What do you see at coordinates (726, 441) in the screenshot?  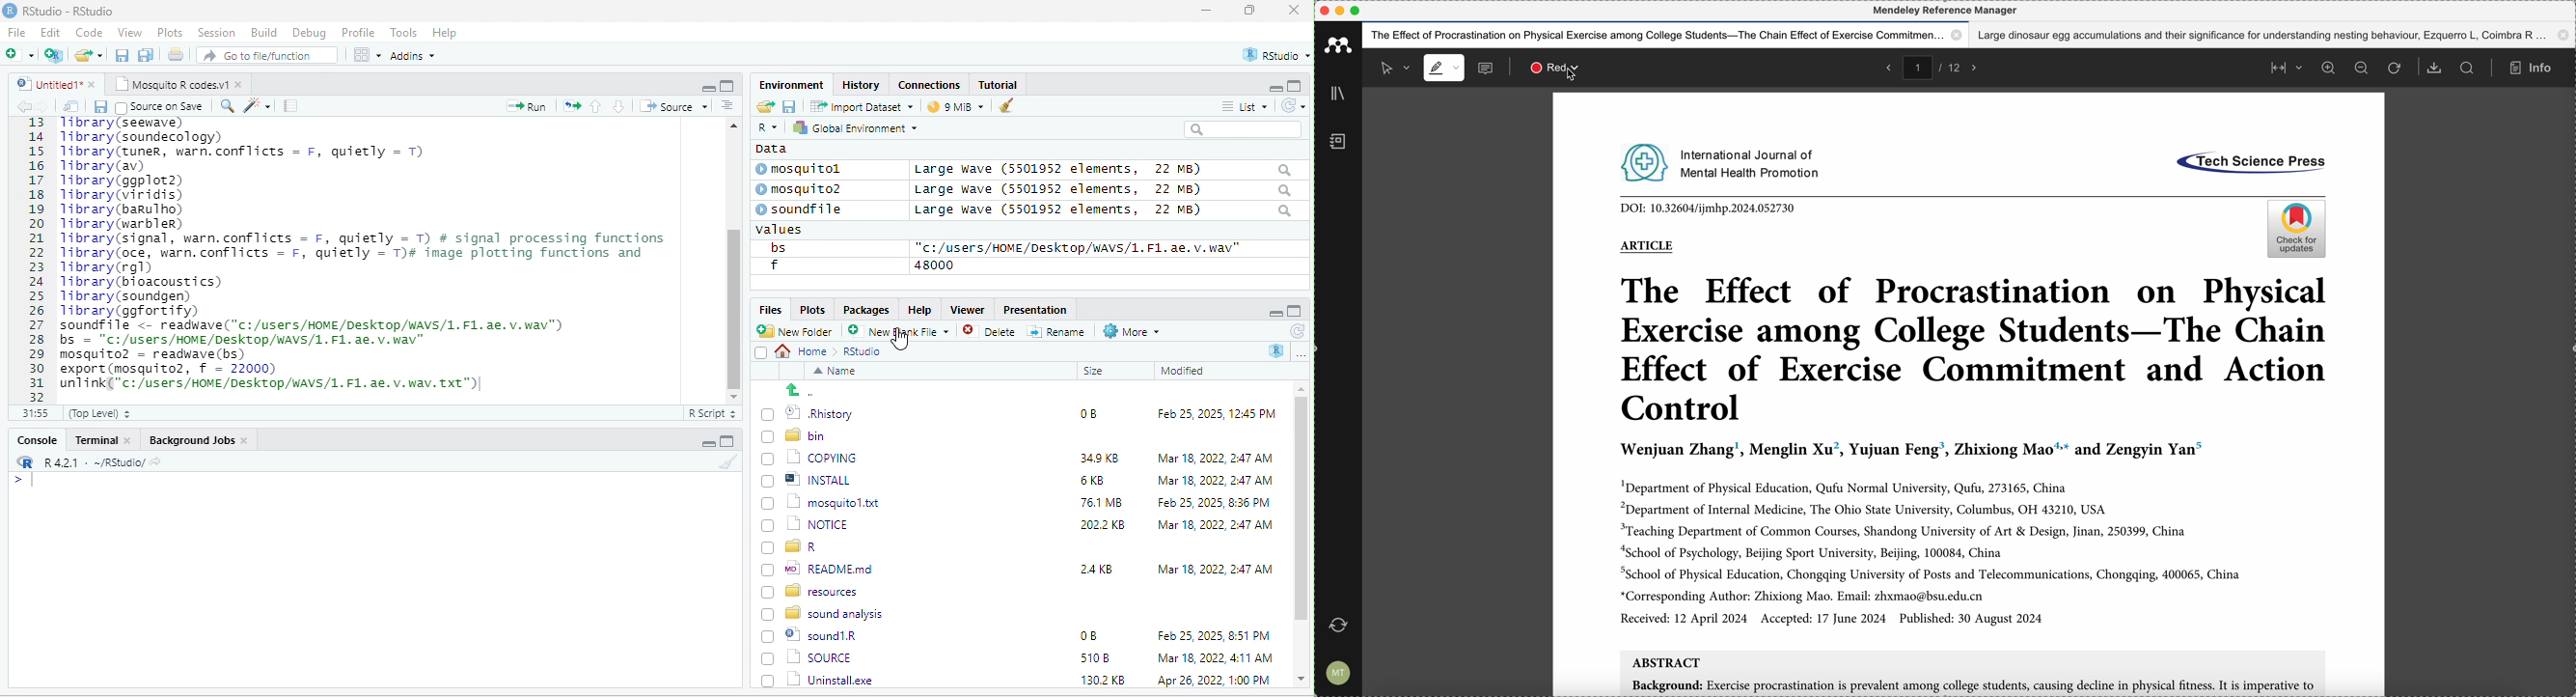 I see `maximize` at bounding box center [726, 441].